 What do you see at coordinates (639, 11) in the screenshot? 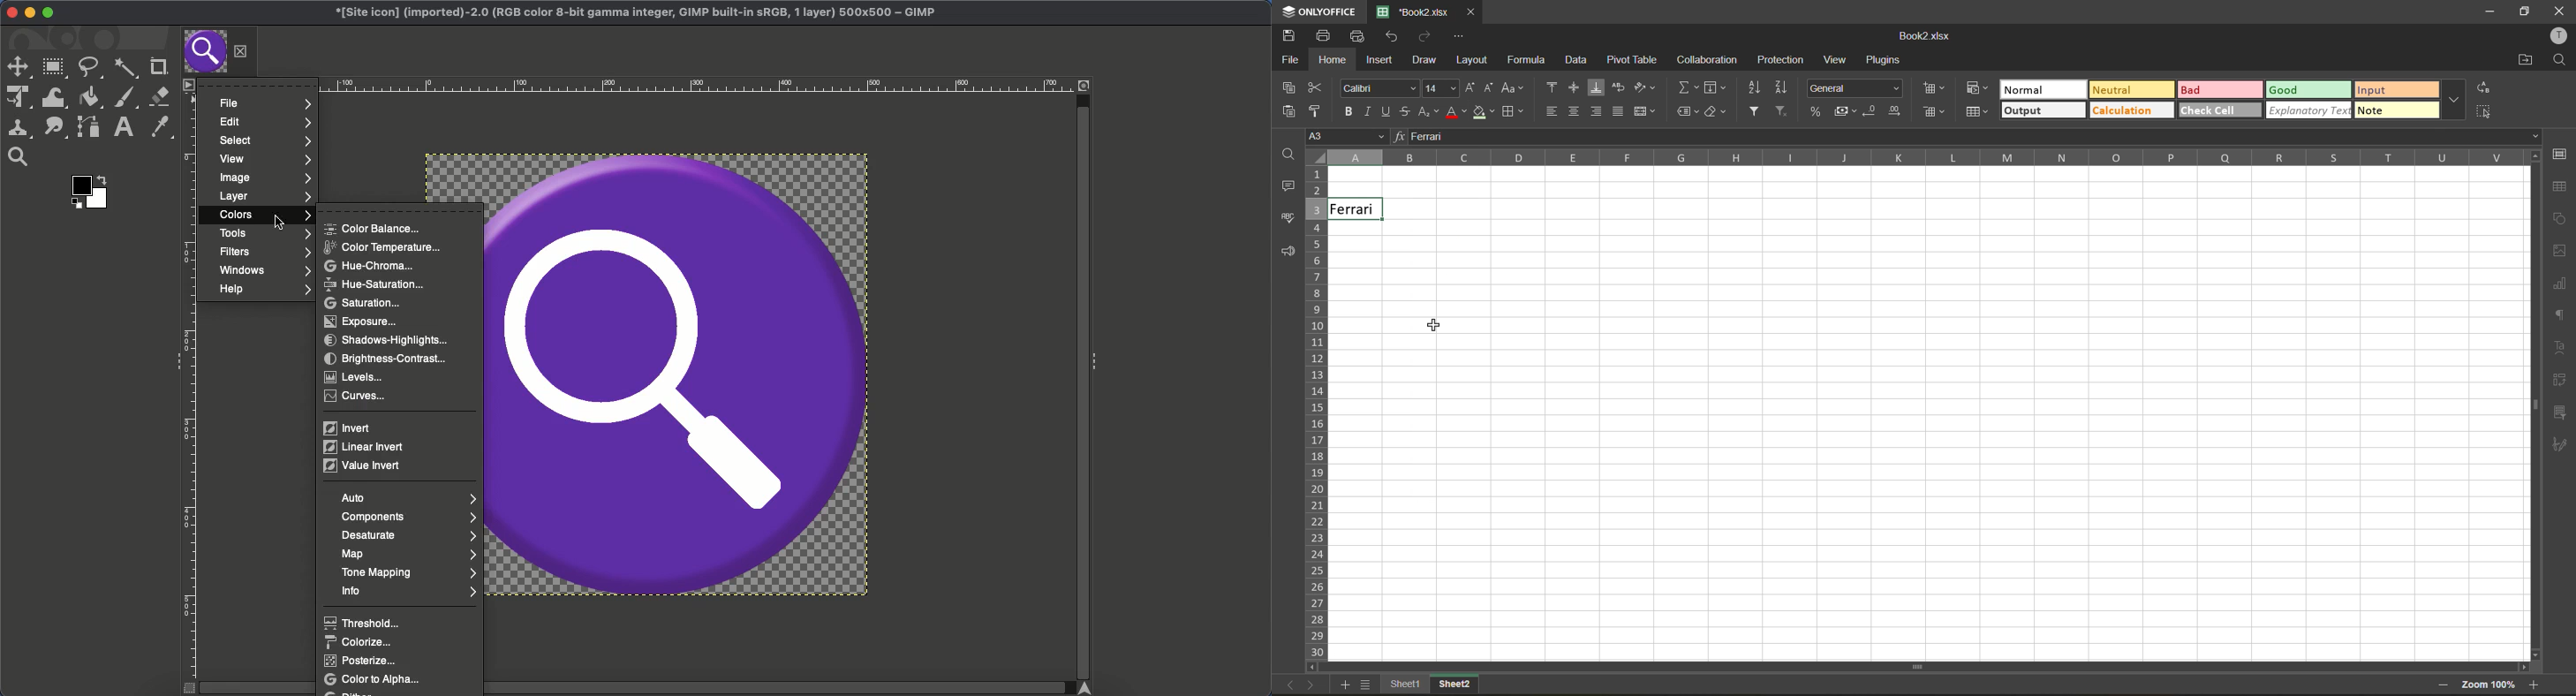
I see `GIMP project` at bounding box center [639, 11].